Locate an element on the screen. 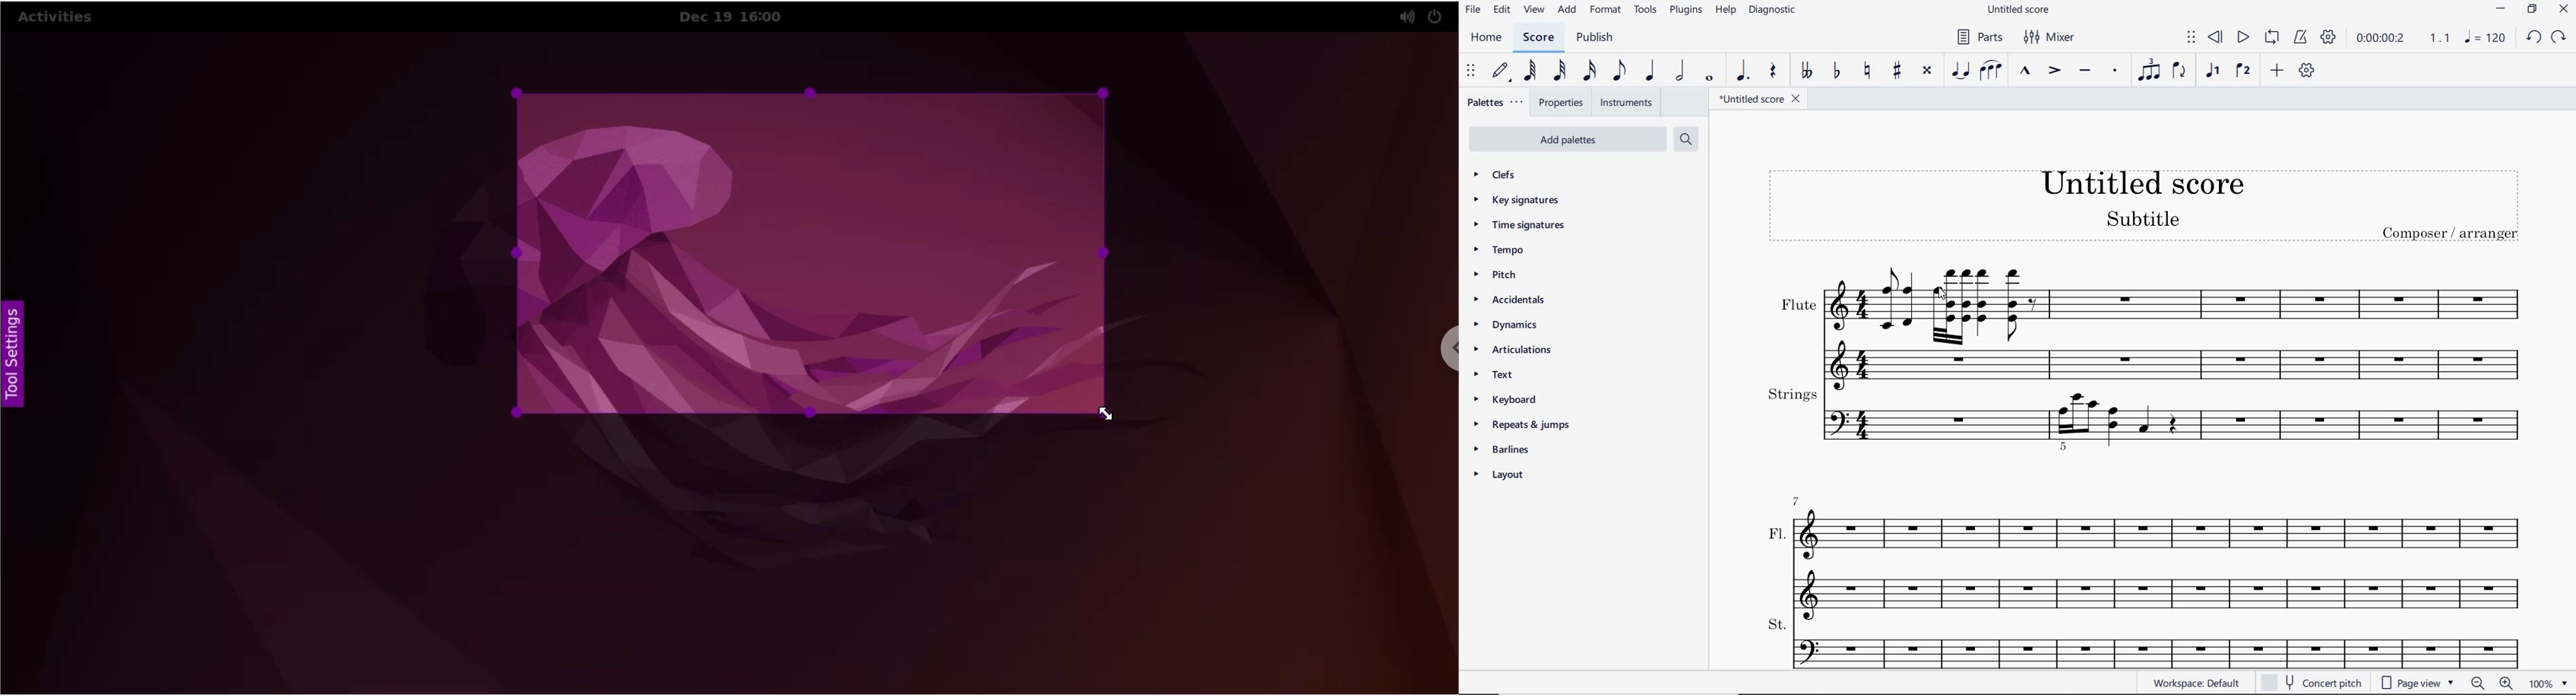 This screenshot has width=2576, height=700. tools is located at coordinates (1647, 11).